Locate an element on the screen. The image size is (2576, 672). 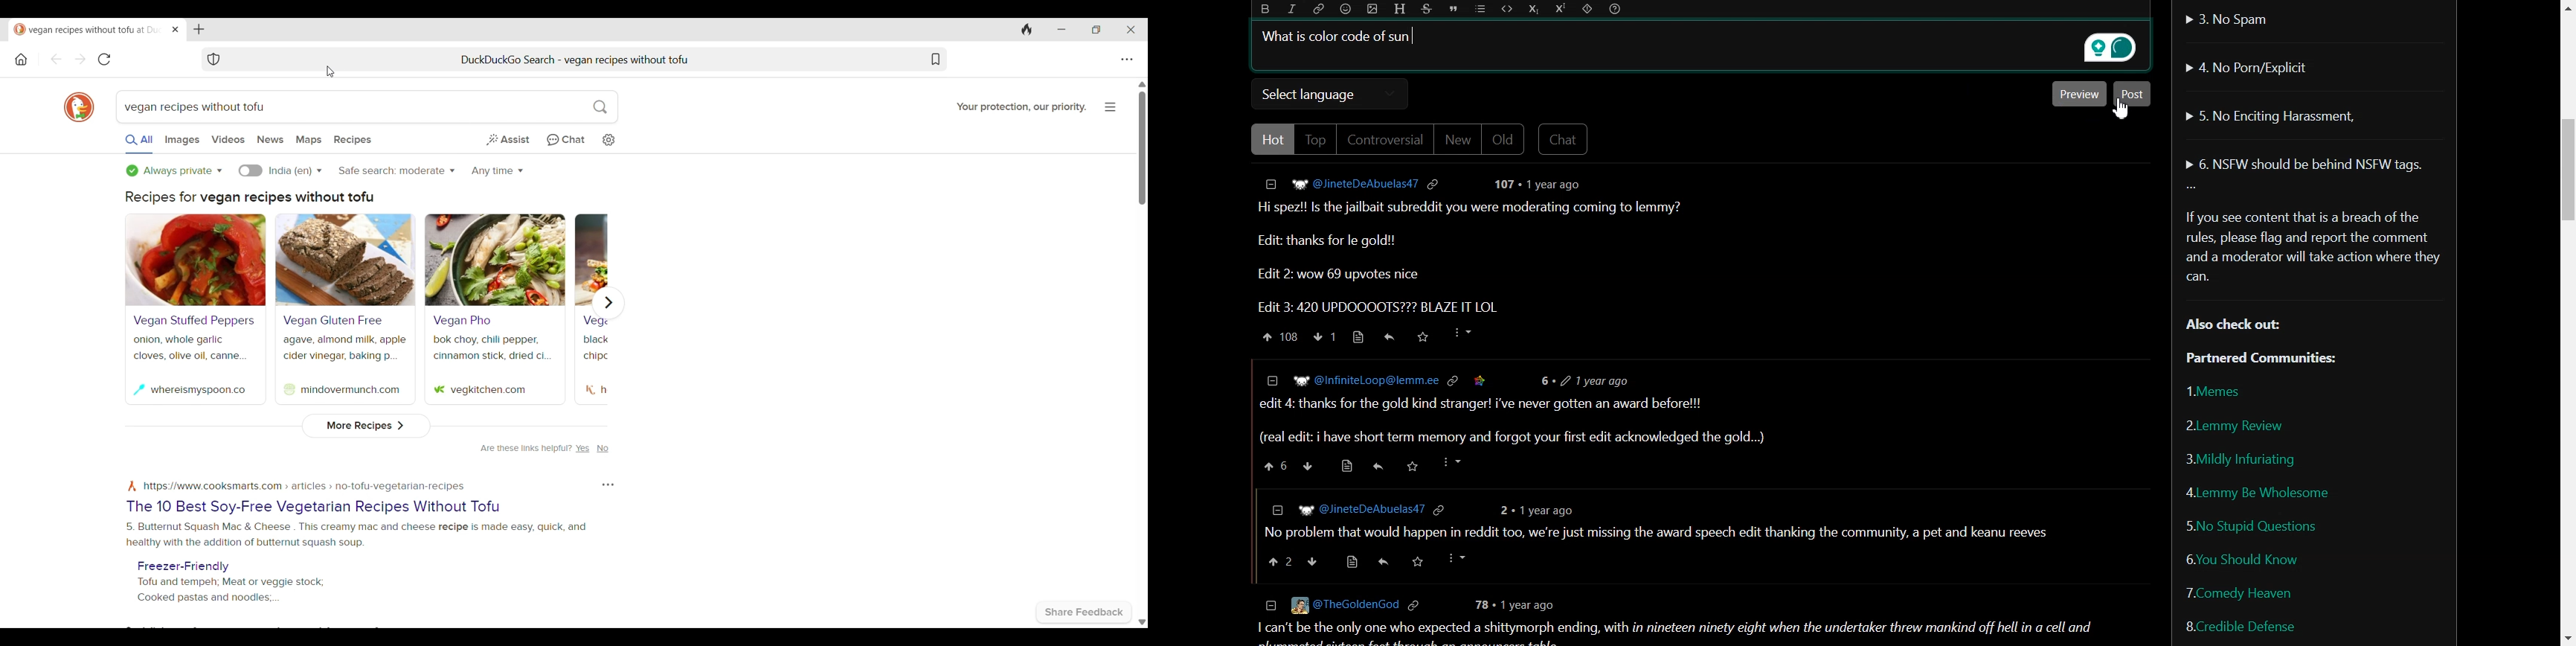
Search box is located at coordinates (450, 107).